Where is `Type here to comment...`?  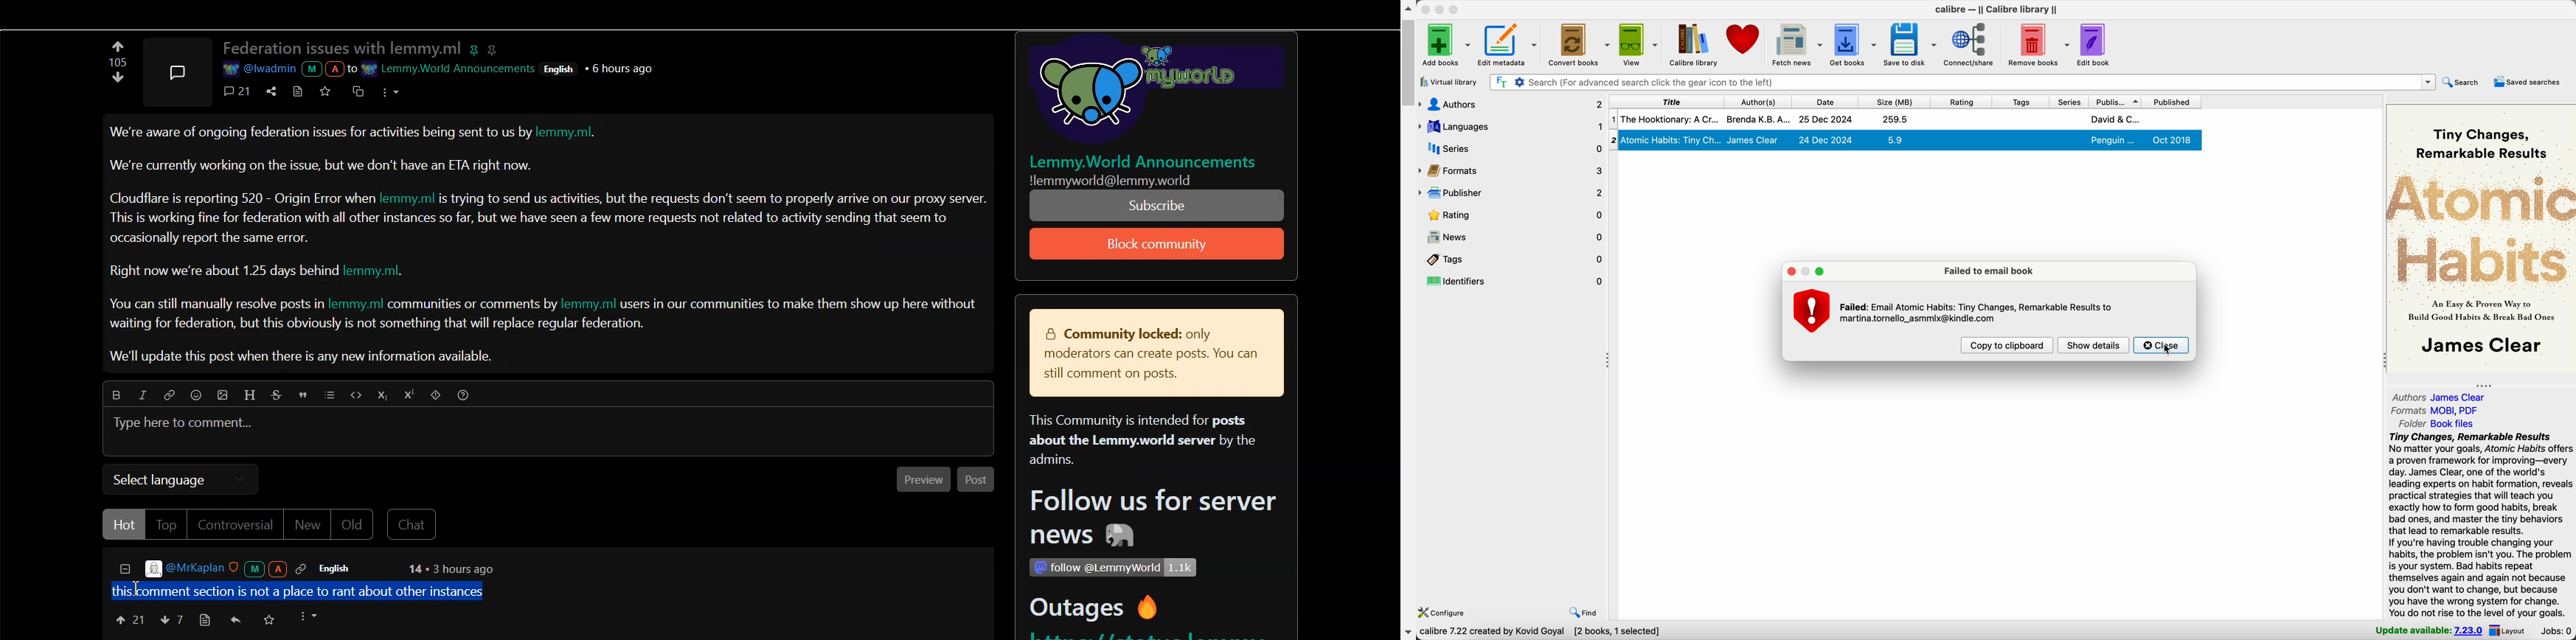 Type here to comment... is located at coordinates (185, 424).